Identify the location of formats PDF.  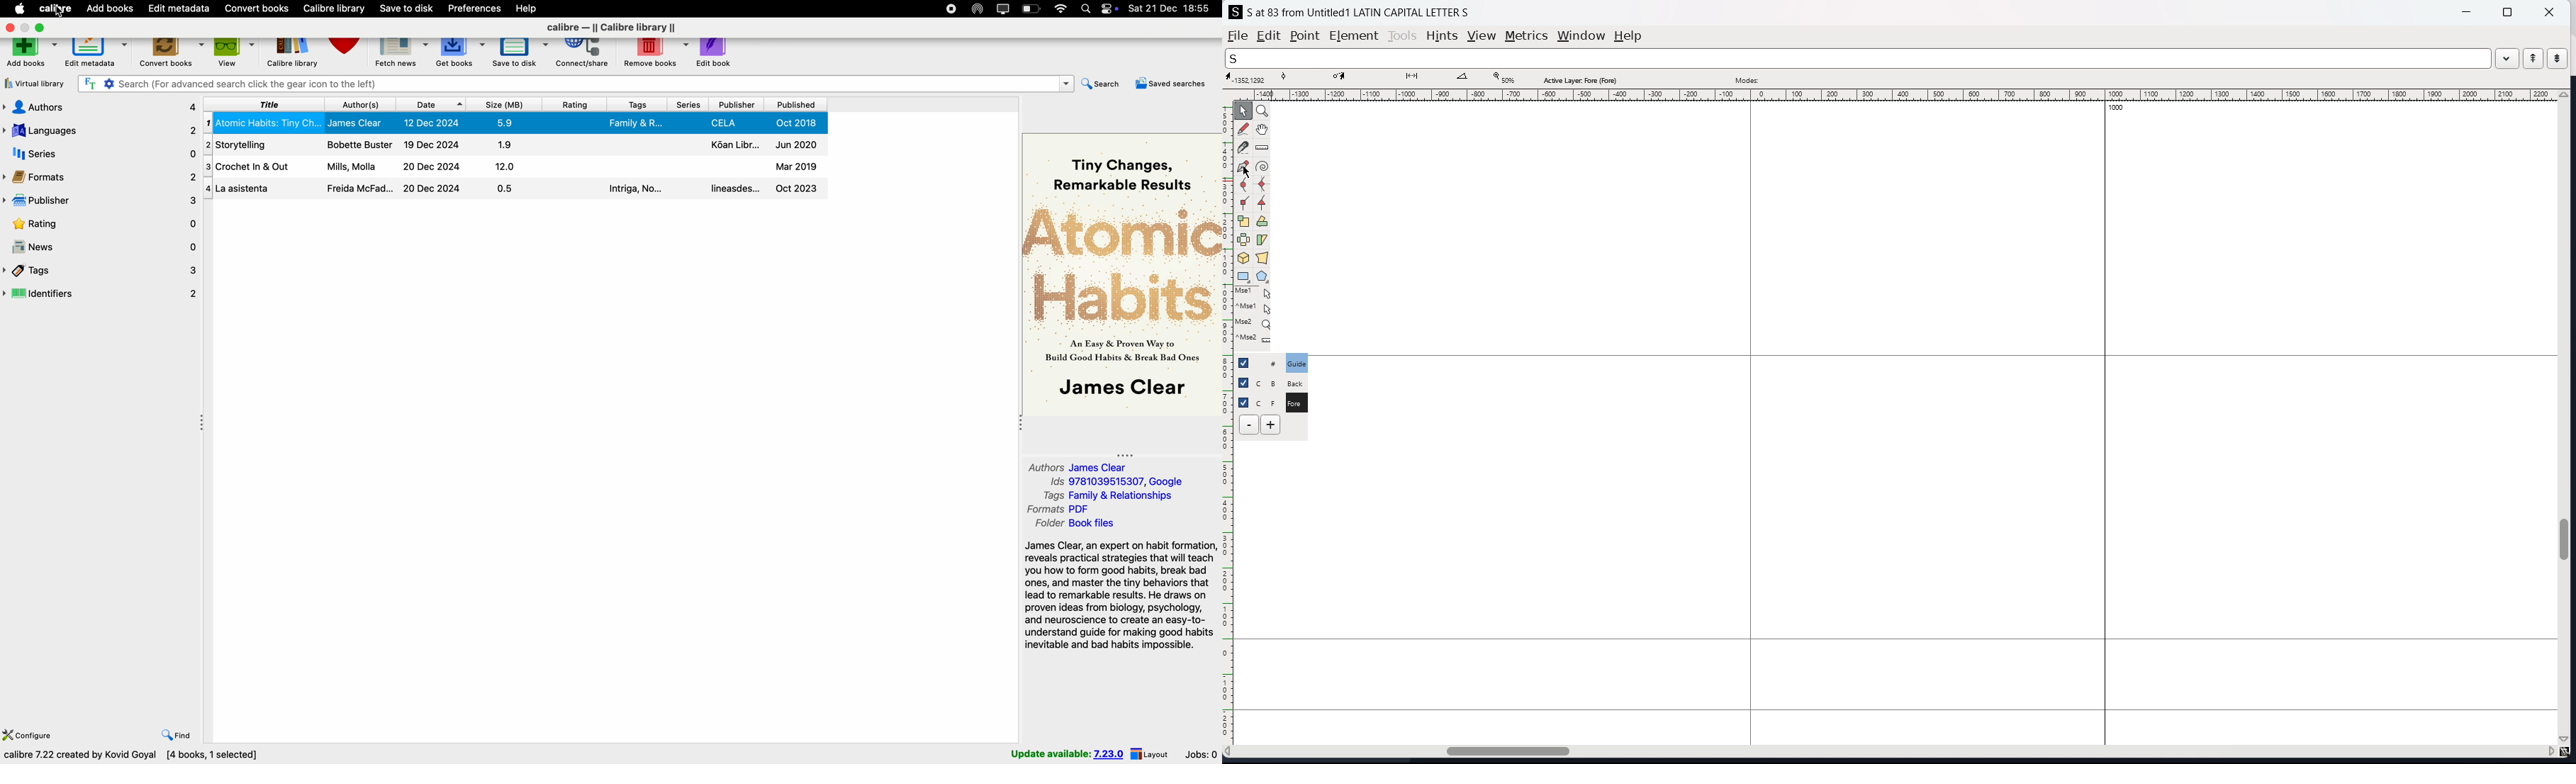
(1061, 510).